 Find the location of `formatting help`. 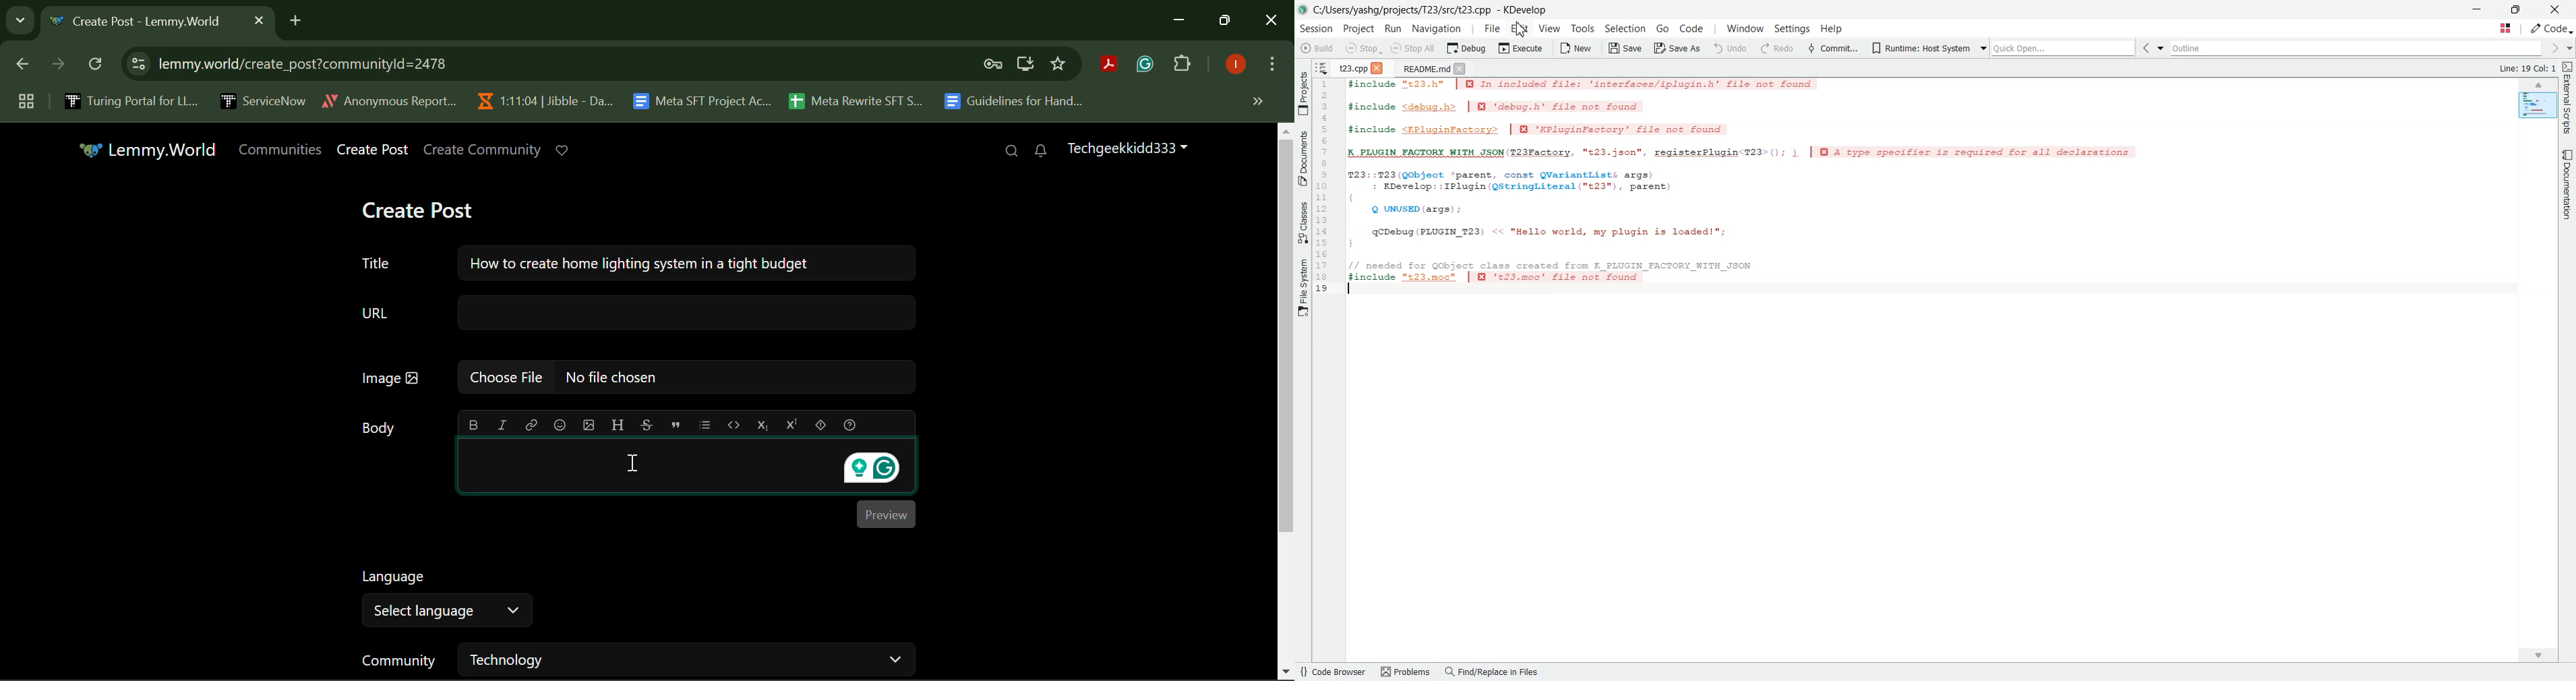

formatting help is located at coordinates (851, 425).